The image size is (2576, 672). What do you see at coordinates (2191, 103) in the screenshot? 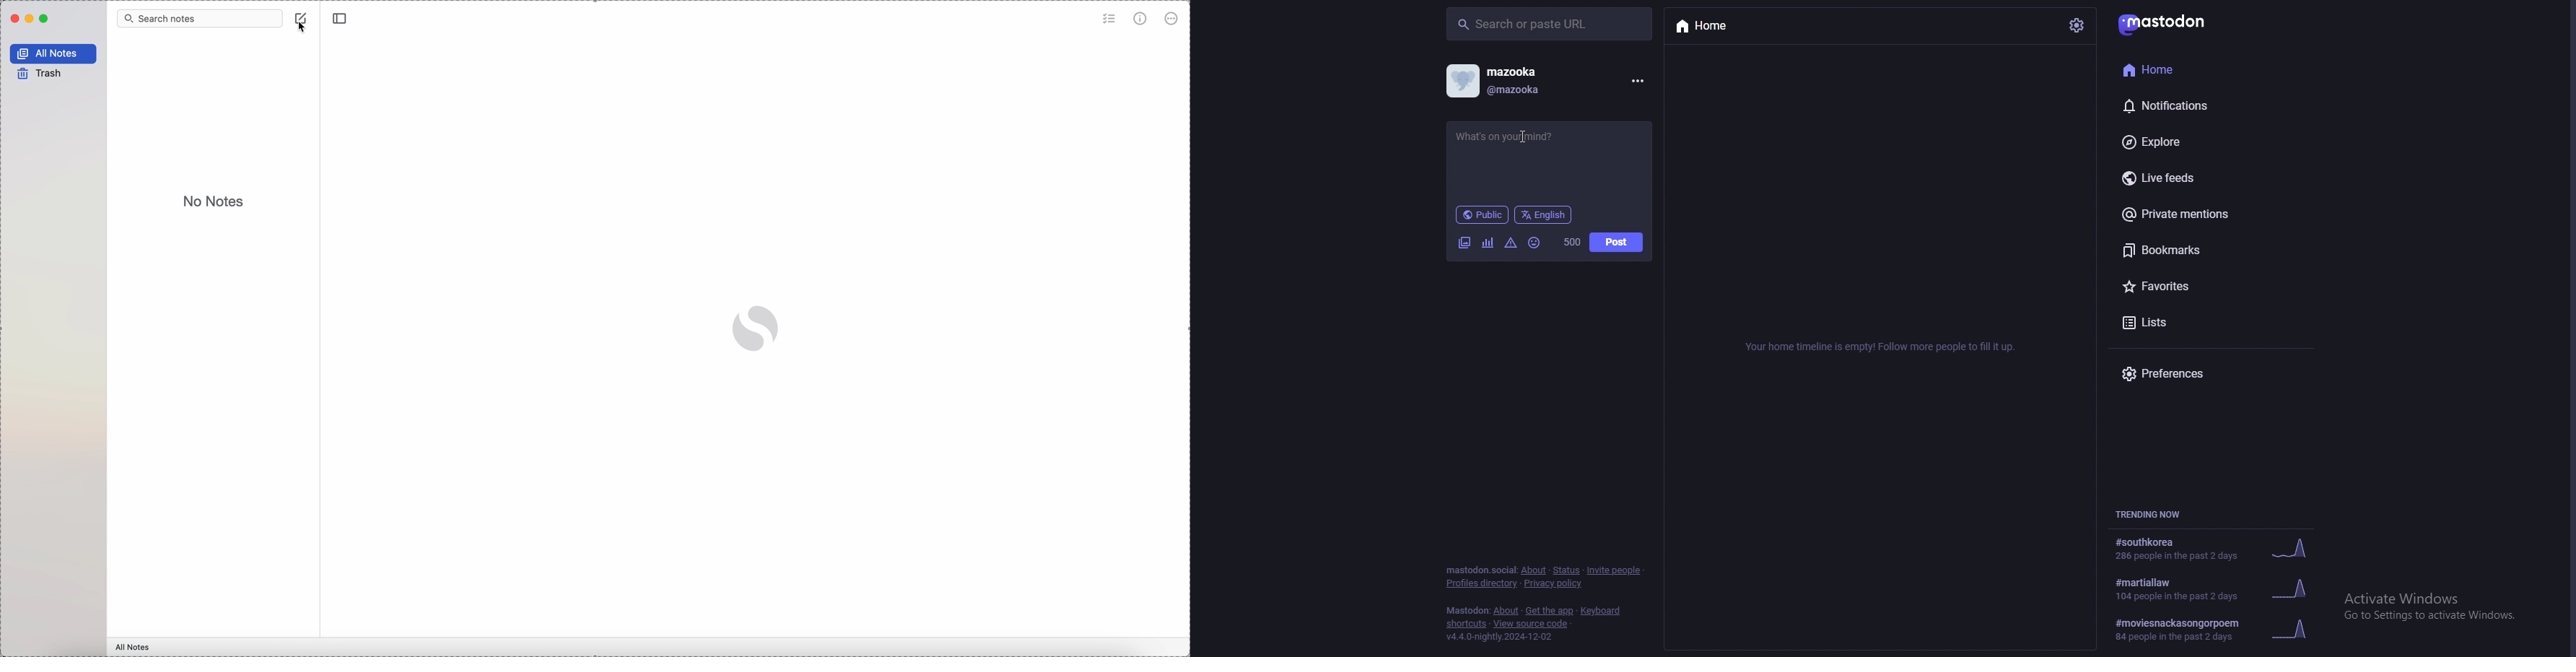
I see `notifications` at bounding box center [2191, 103].